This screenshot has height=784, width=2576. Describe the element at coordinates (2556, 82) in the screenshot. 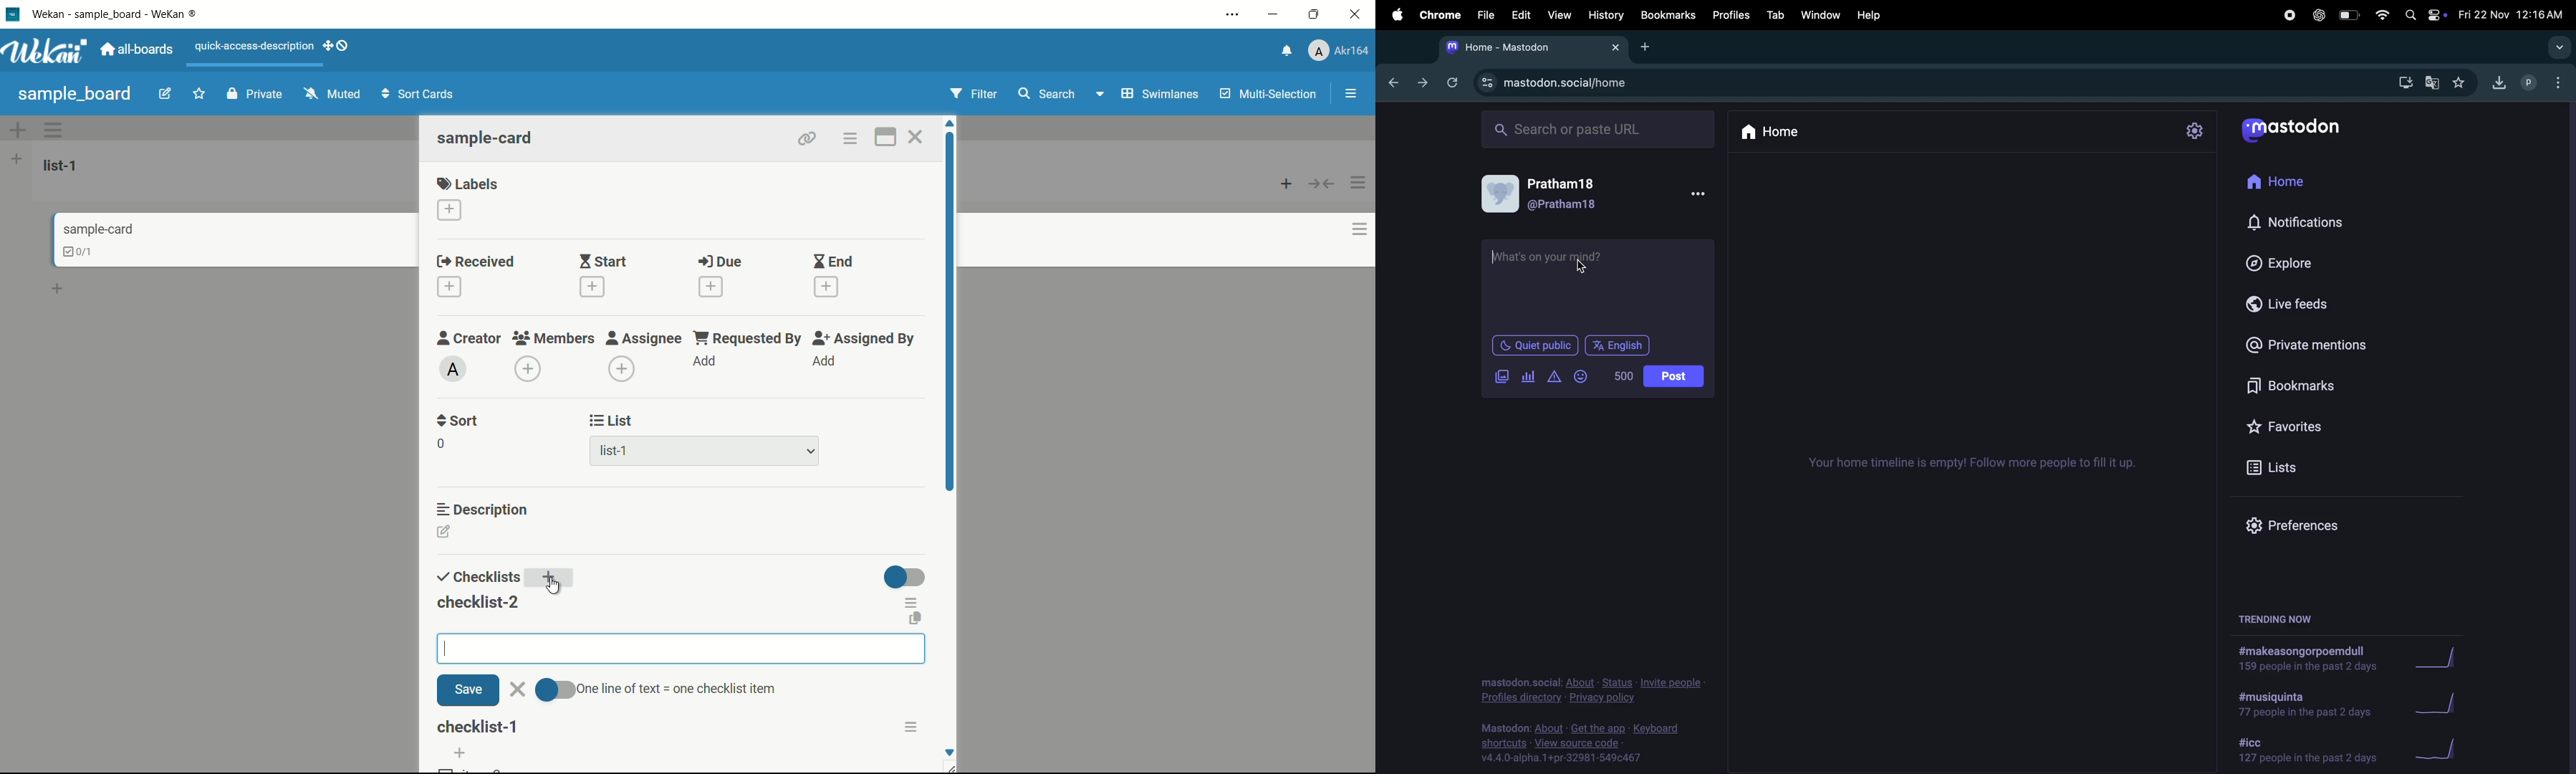

I see `options` at that location.